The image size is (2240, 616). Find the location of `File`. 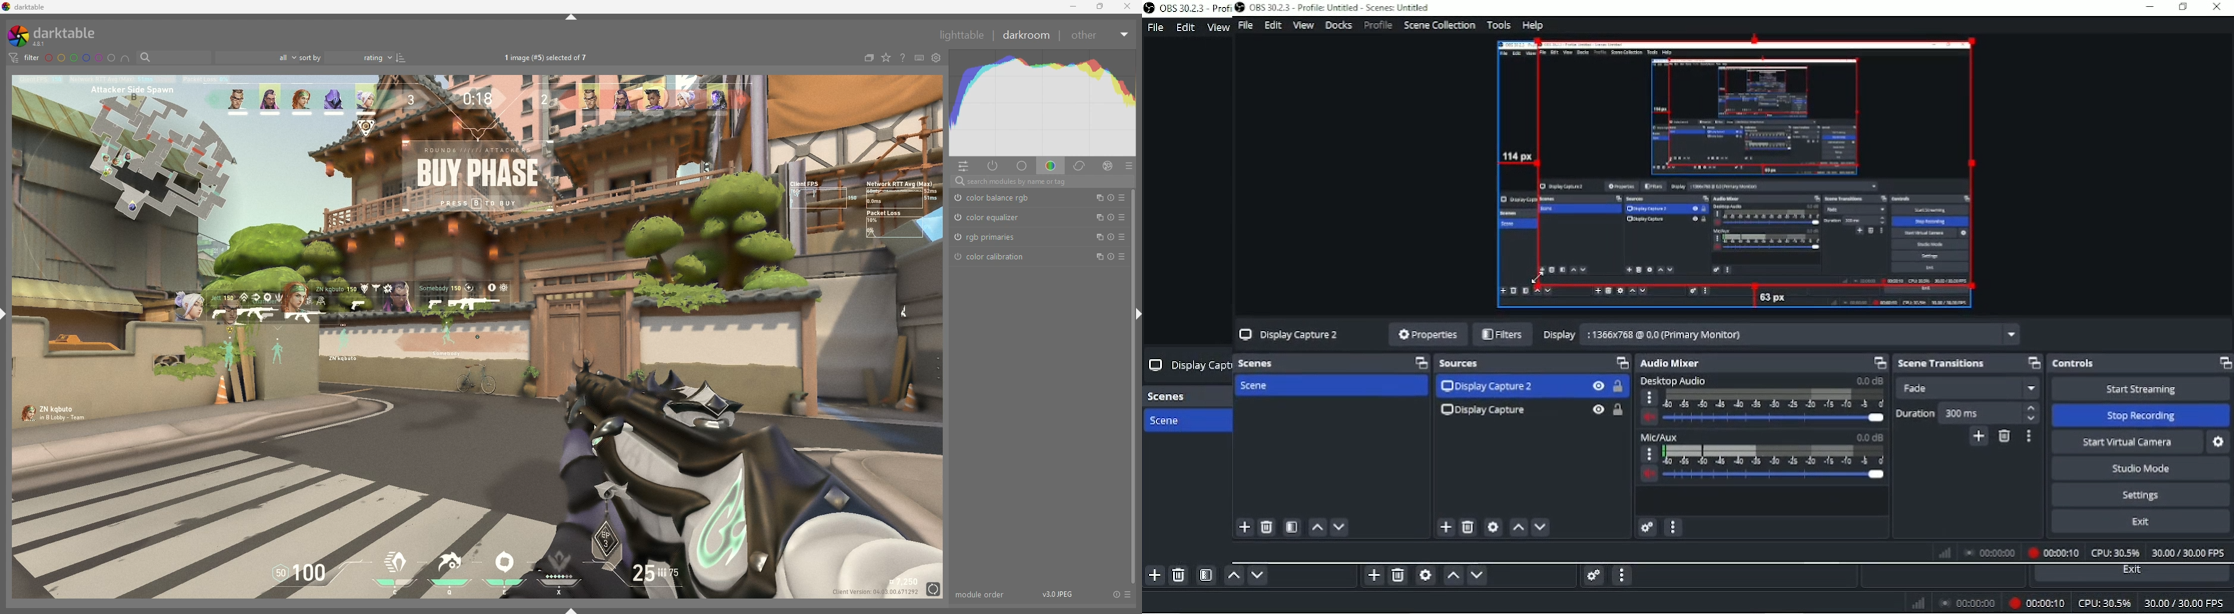

File is located at coordinates (1247, 26).